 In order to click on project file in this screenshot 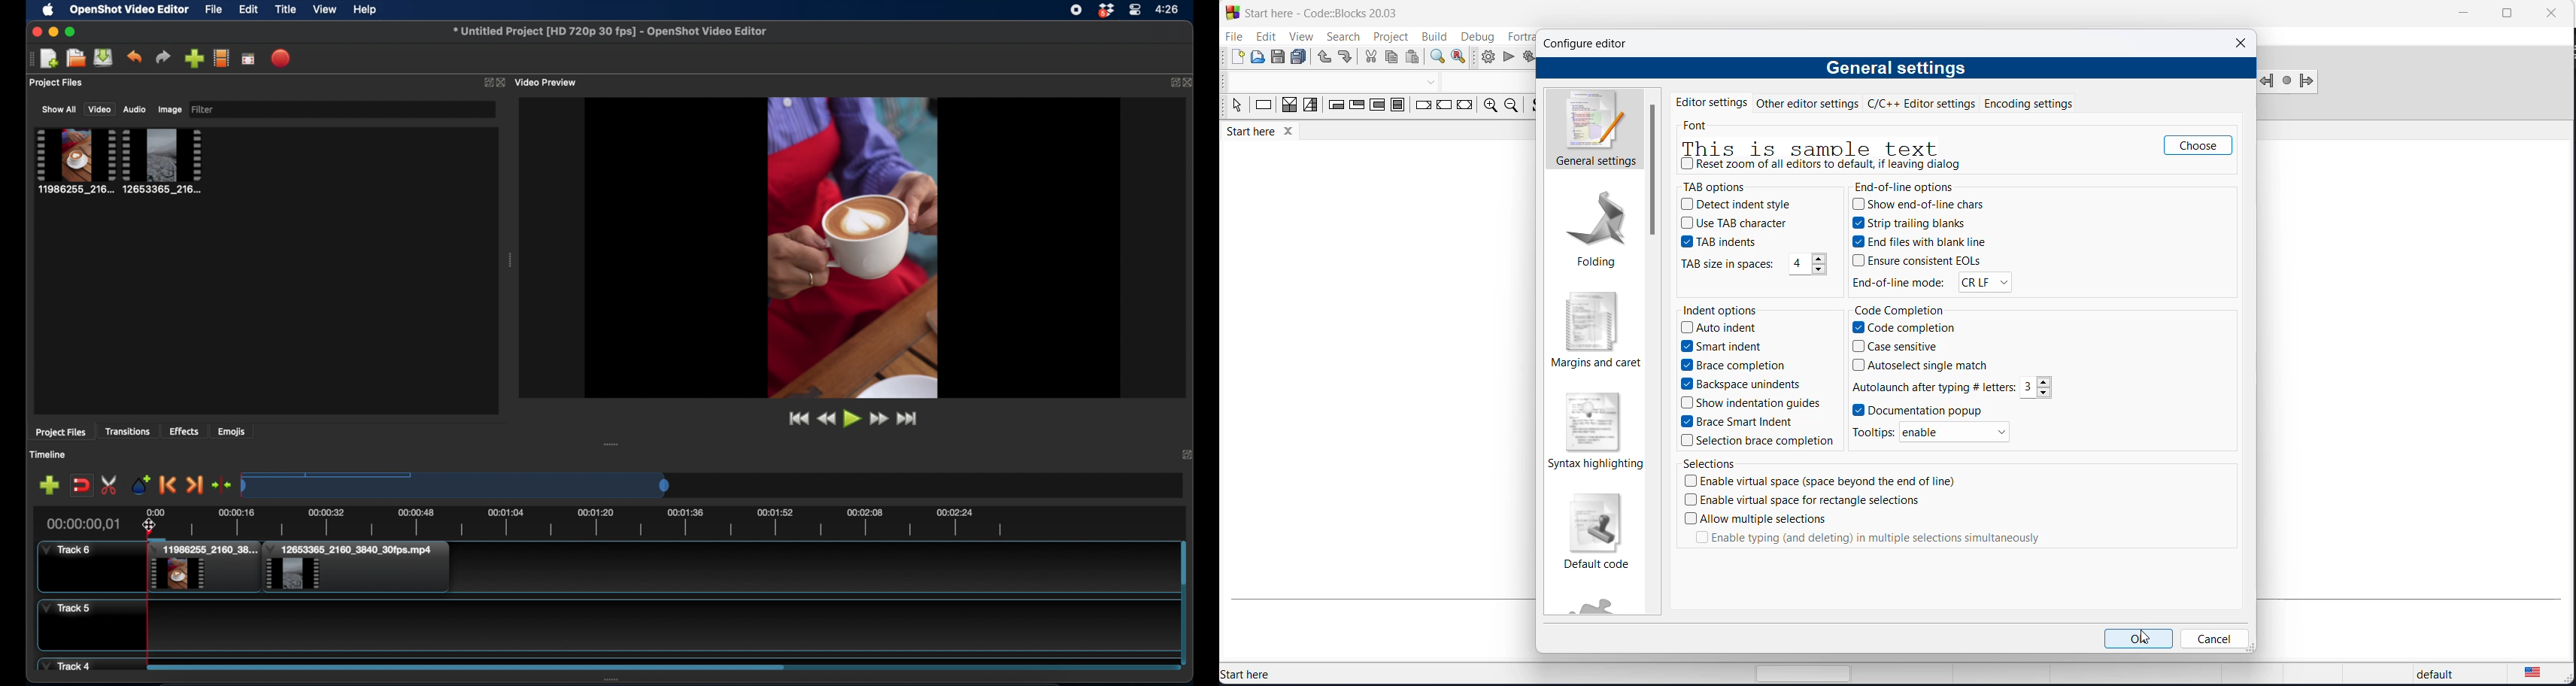, I will do `click(74, 161)`.